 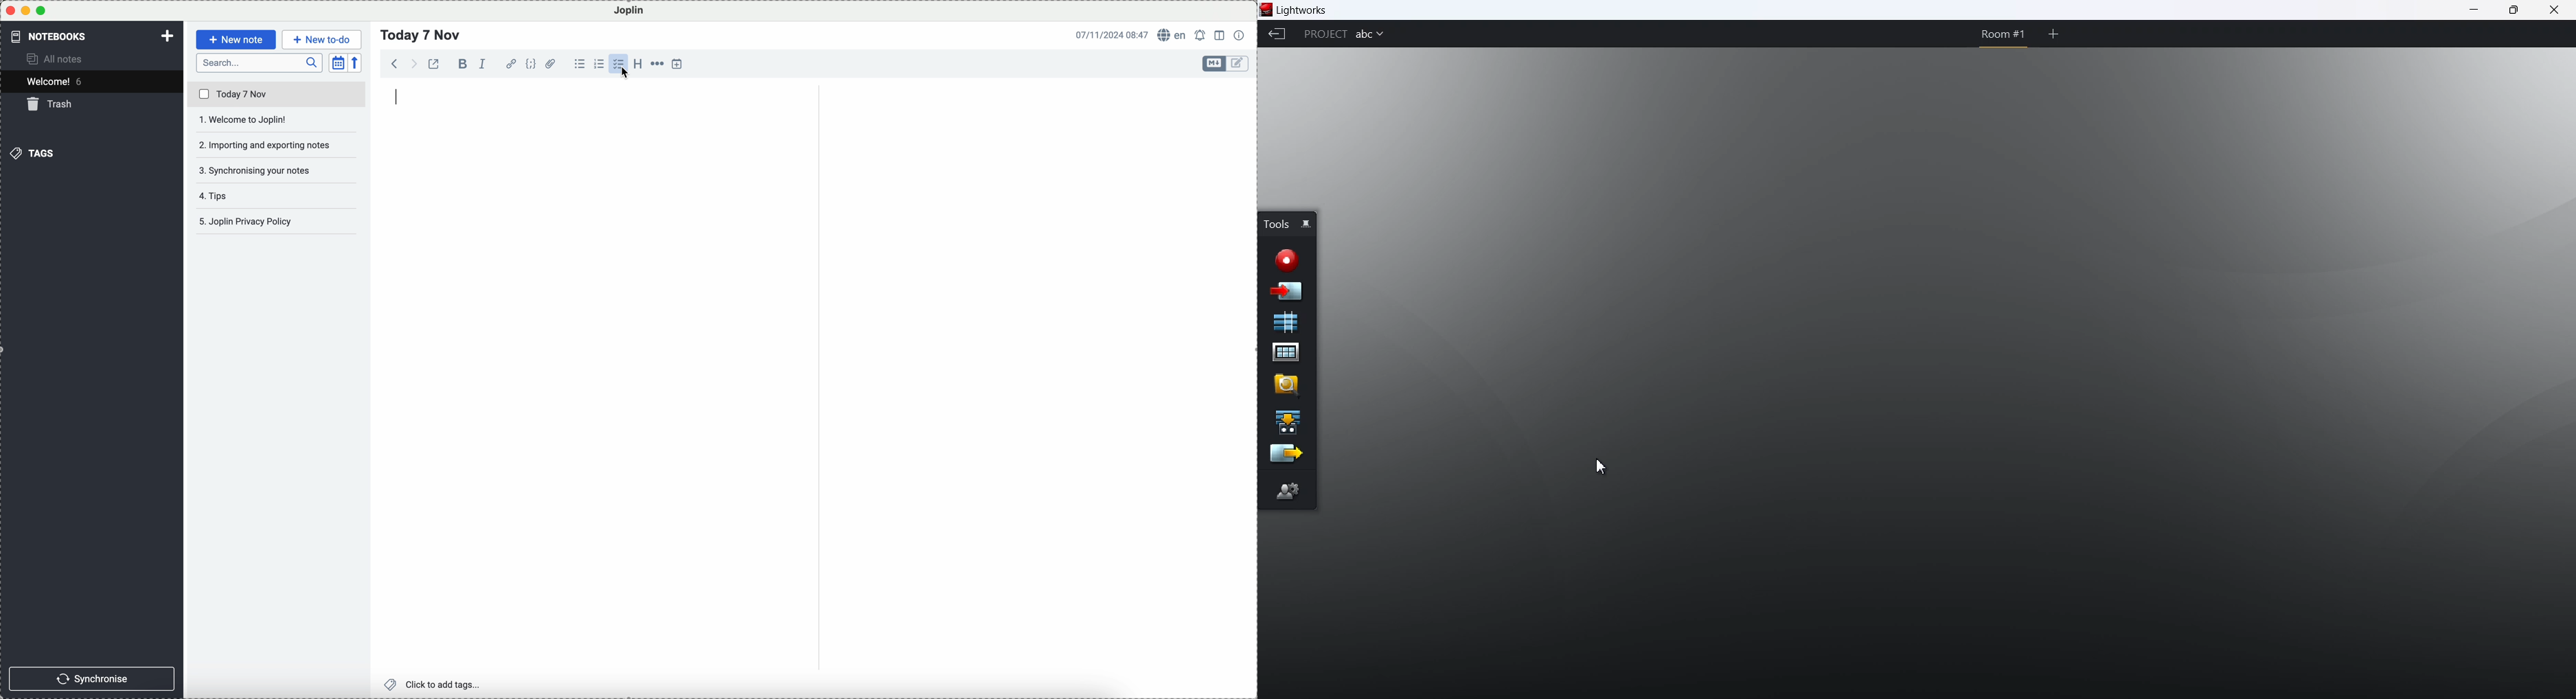 I want to click on cursor, so click(x=625, y=72).